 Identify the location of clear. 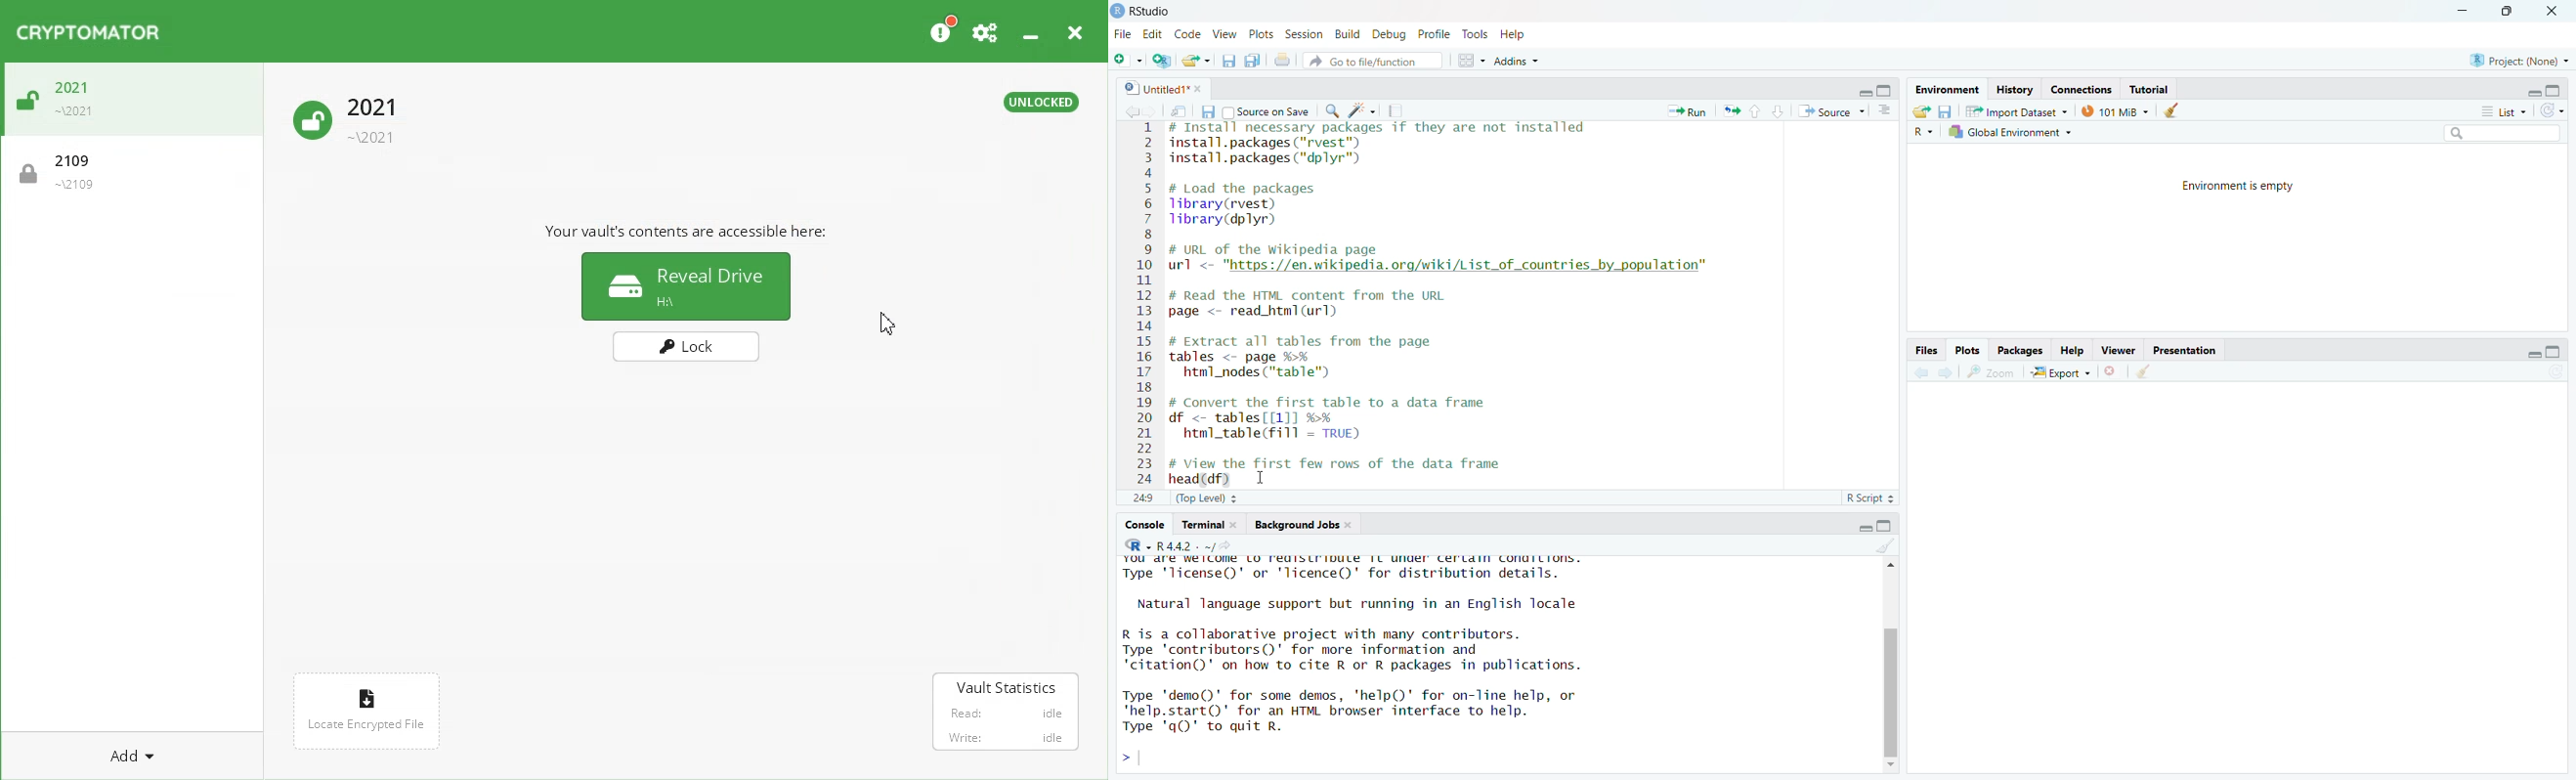
(2171, 110).